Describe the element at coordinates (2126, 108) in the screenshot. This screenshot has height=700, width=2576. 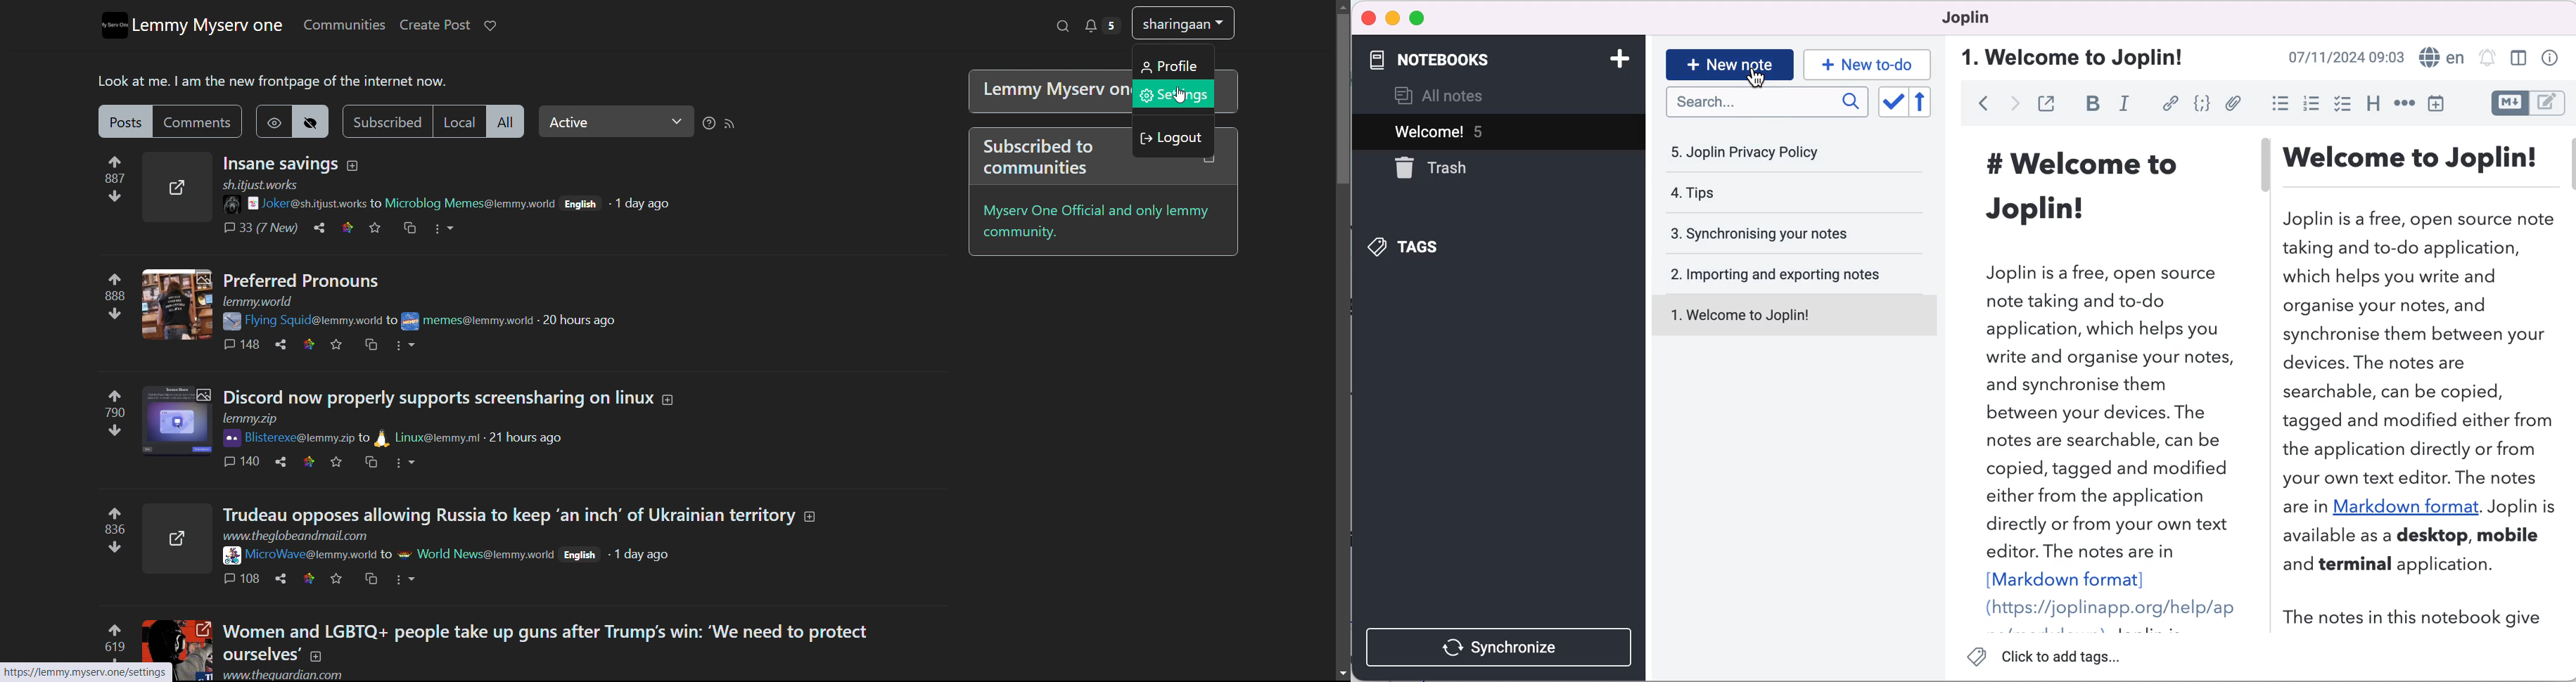
I see `italic` at that location.